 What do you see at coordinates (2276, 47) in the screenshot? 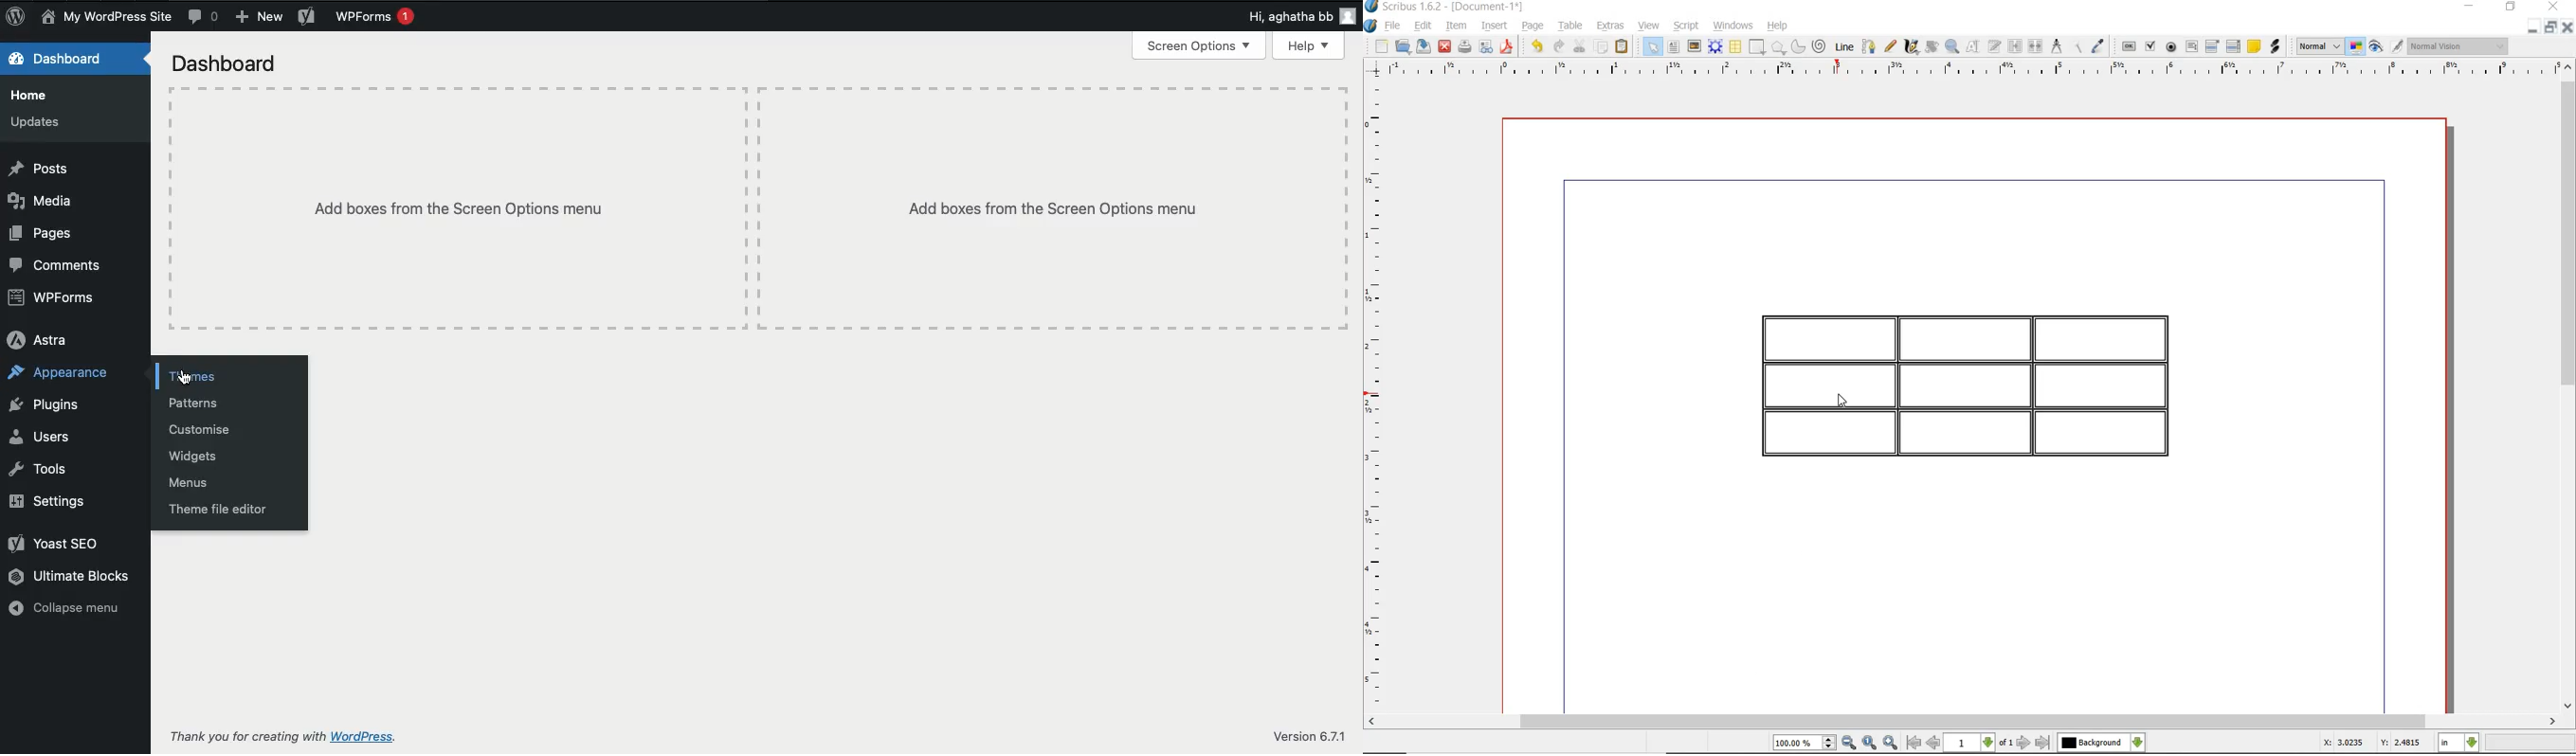
I see `link annotation` at bounding box center [2276, 47].